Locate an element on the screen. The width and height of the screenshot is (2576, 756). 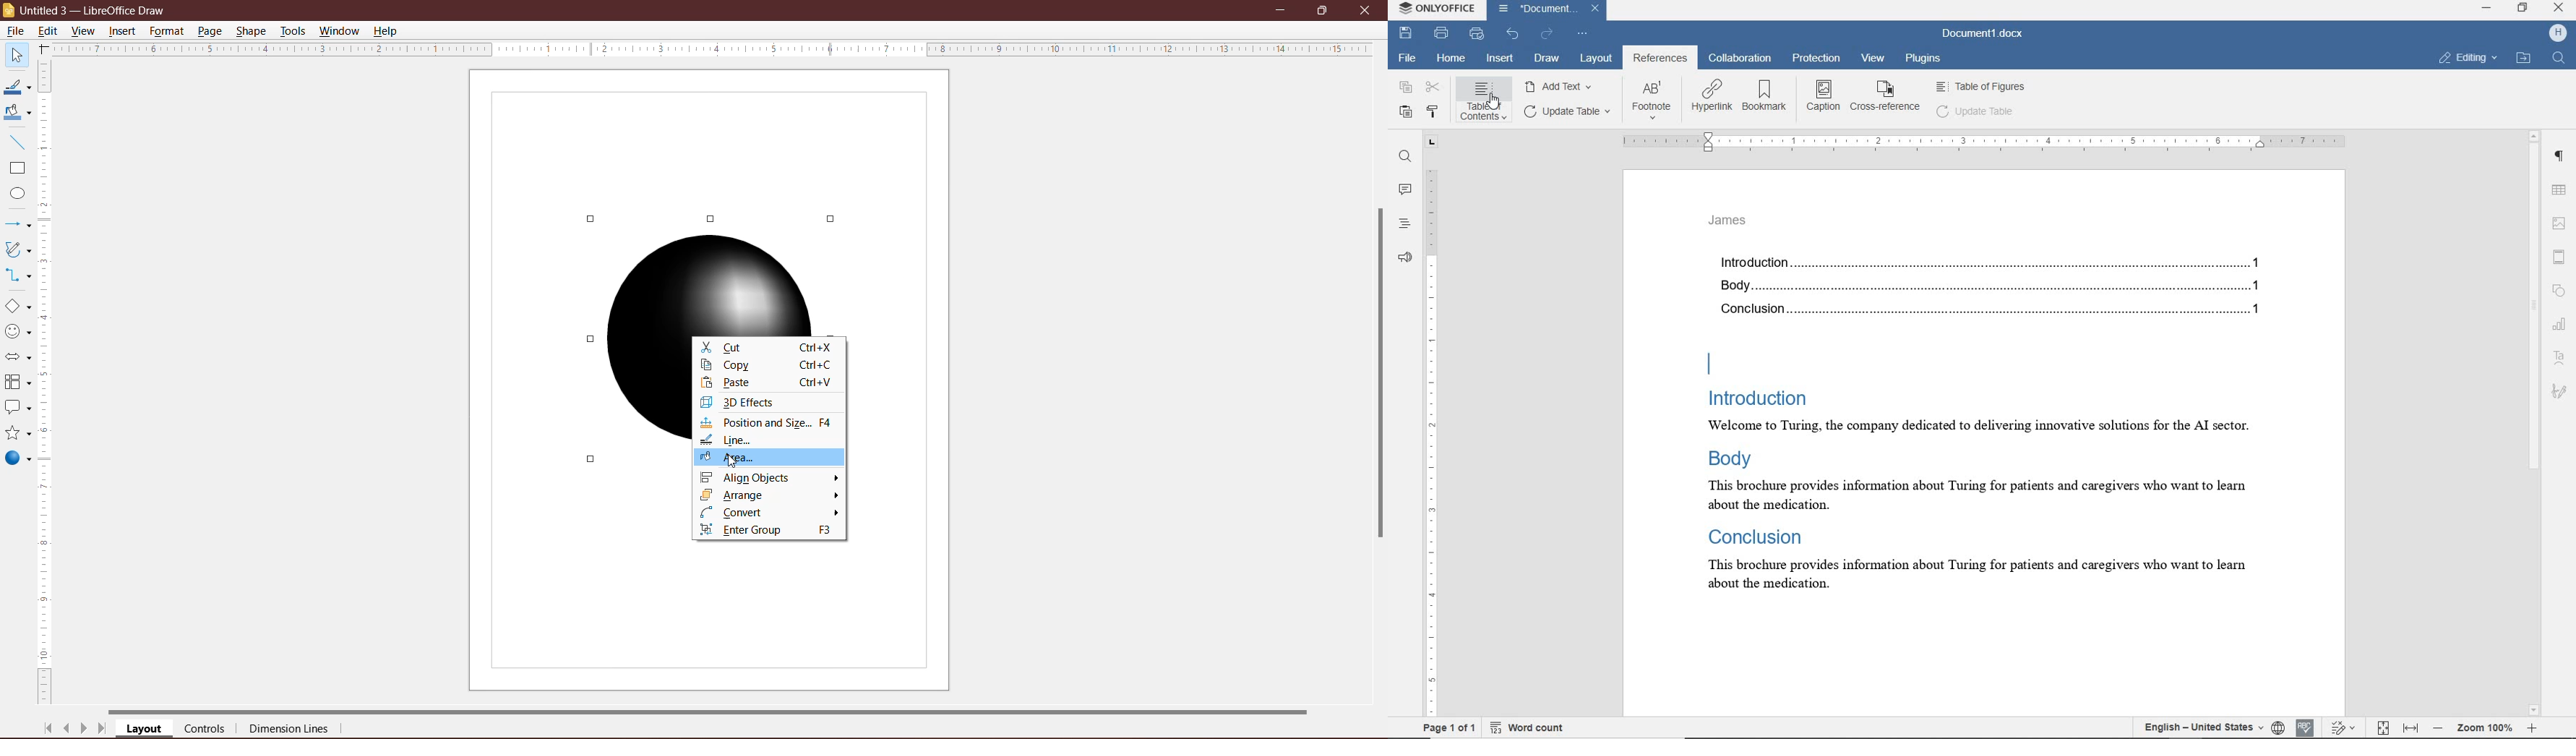
Insert Line is located at coordinates (16, 142).